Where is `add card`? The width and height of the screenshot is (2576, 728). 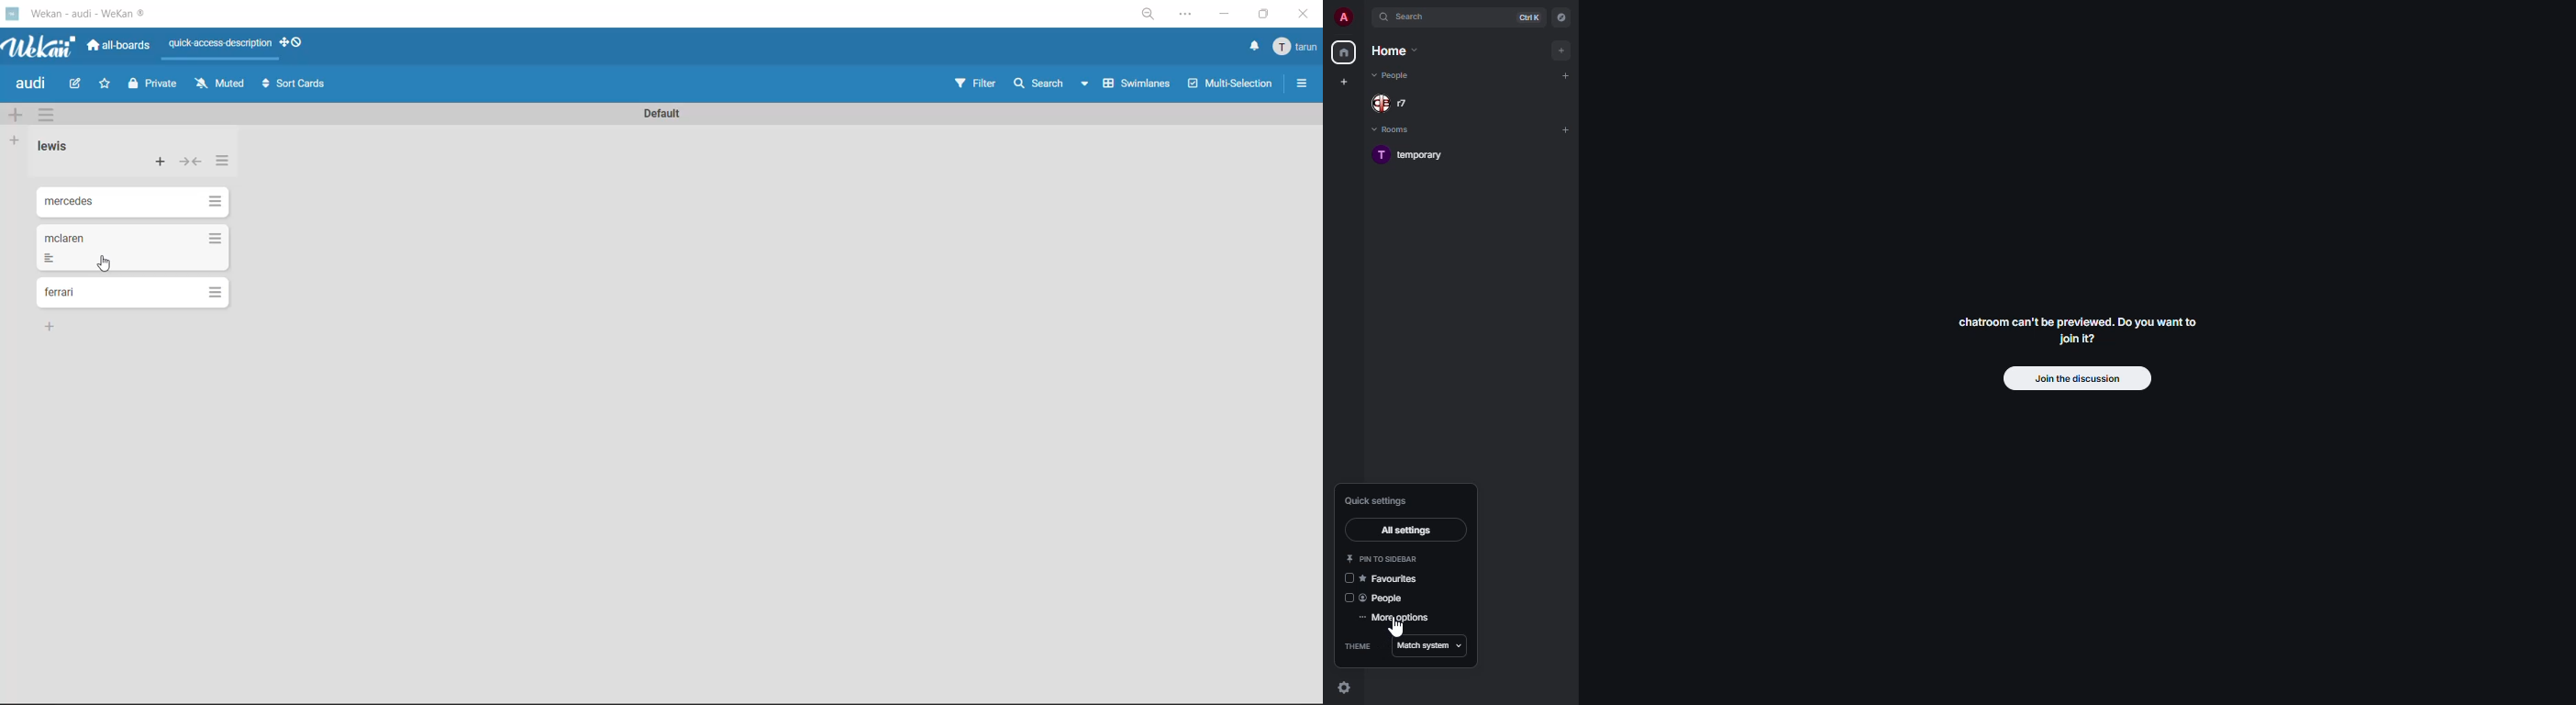 add card is located at coordinates (161, 163).